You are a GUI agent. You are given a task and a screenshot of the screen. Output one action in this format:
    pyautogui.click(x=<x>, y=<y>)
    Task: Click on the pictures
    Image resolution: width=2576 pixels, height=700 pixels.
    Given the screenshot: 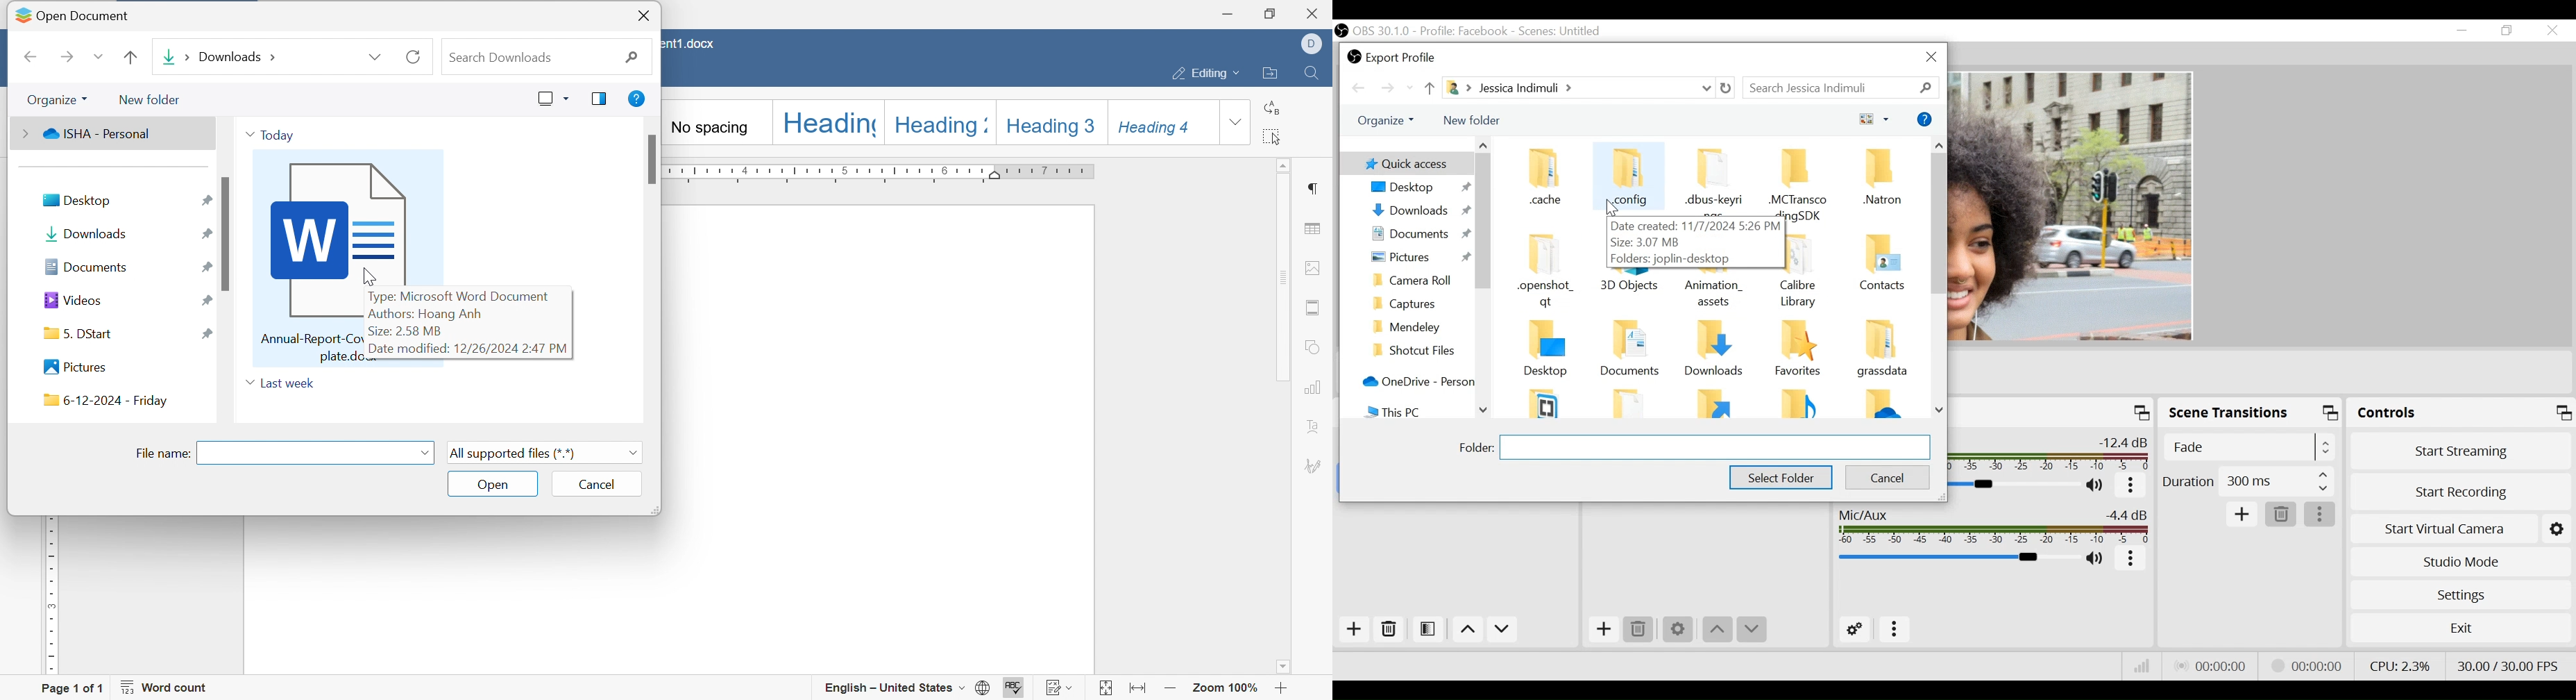 What is the action you would take?
    pyautogui.click(x=76, y=366)
    